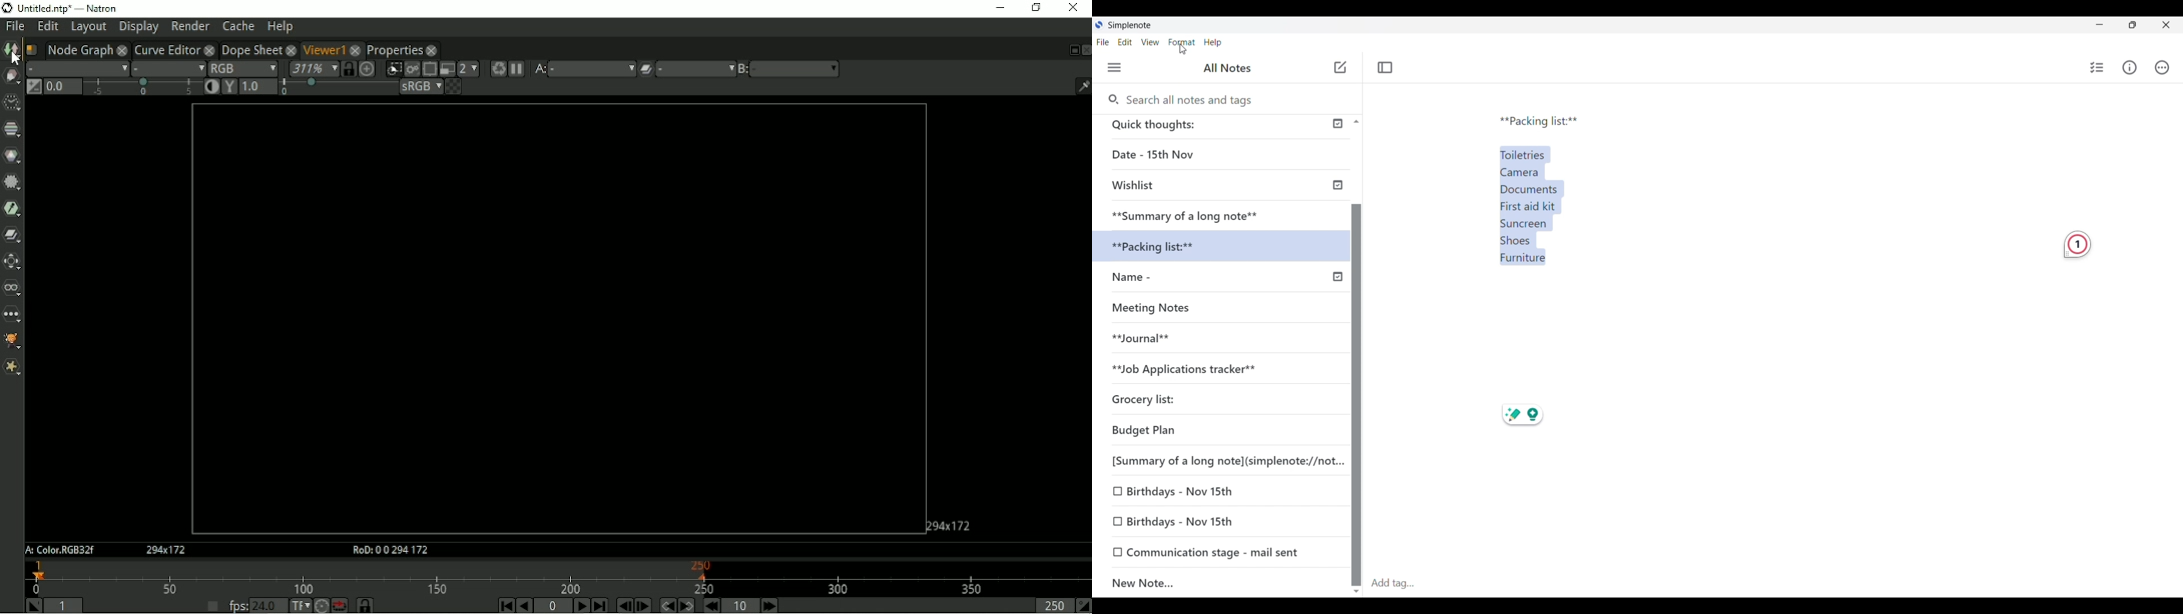 This screenshot has width=2184, height=616. I want to click on Wishlist, so click(1189, 186).